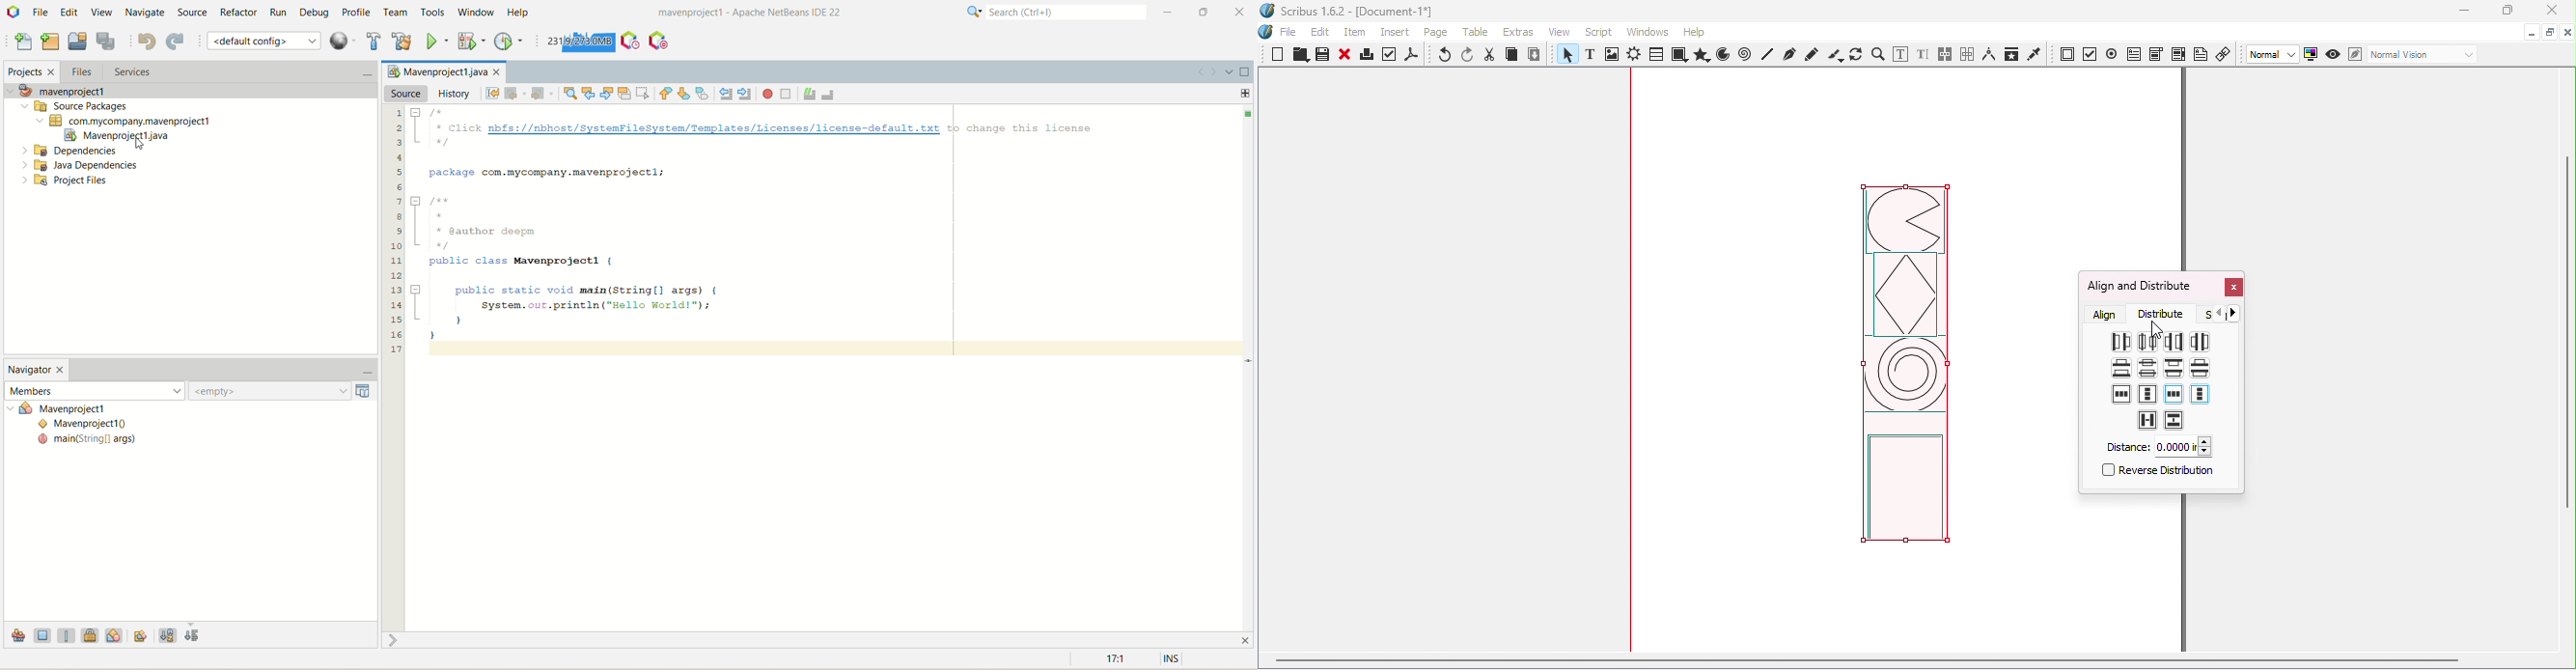 This screenshot has height=672, width=2576. What do you see at coordinates (2173, 341) in the screenshot?
I see `Distribute right sides equidistantly` at bounding box center [2173, 341].